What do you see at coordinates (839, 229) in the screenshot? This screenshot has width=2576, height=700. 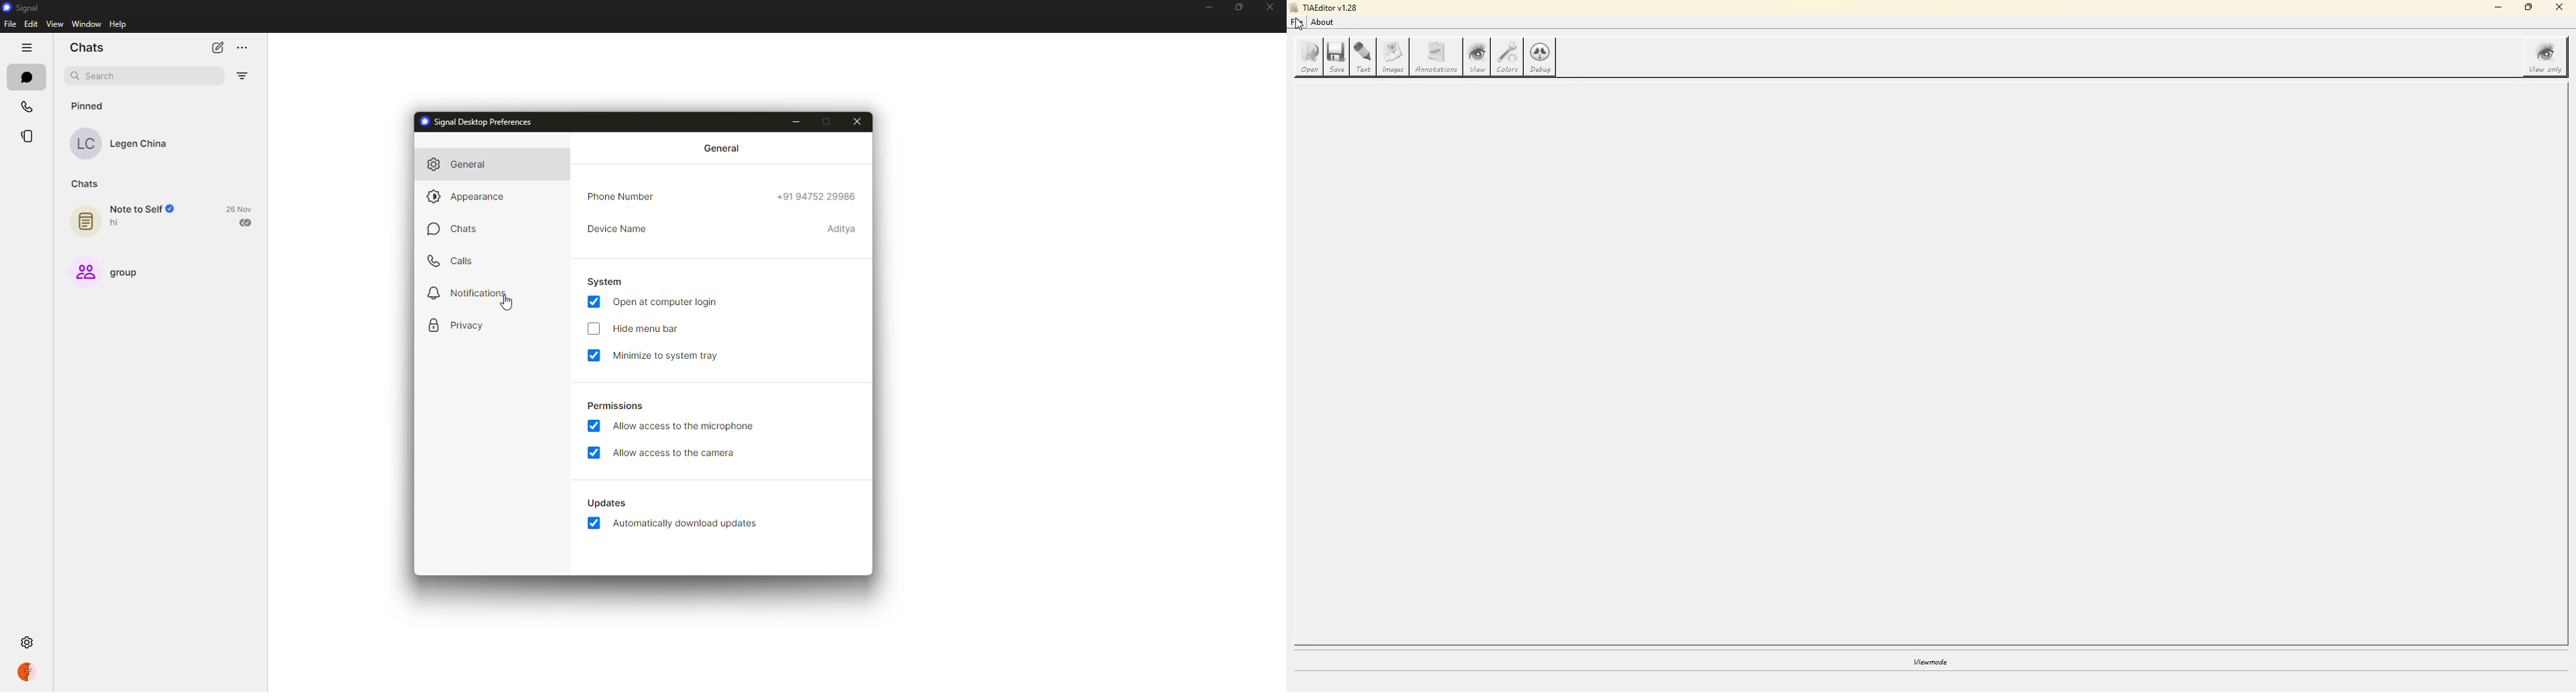 I see `Aditya` at bounding box center [839, 229].